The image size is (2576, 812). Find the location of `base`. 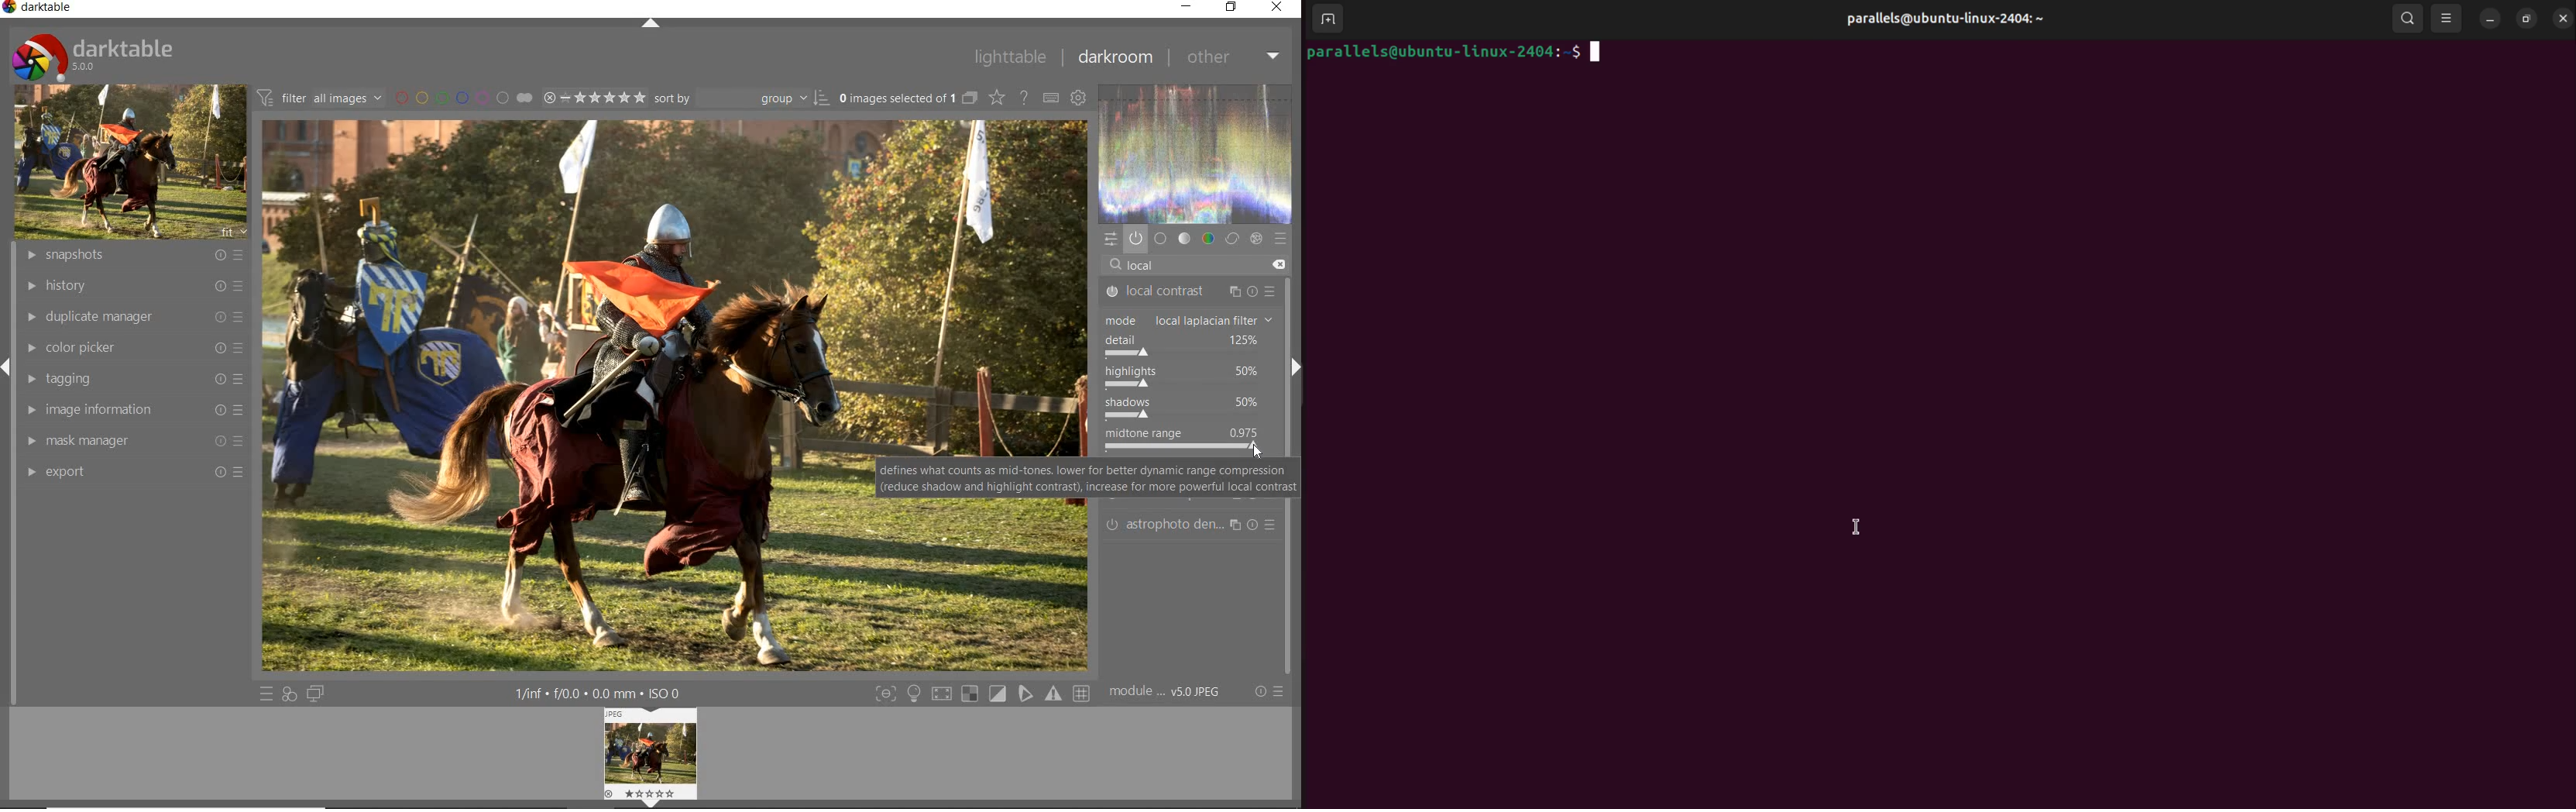

base is located at coordinates (1161, 238).